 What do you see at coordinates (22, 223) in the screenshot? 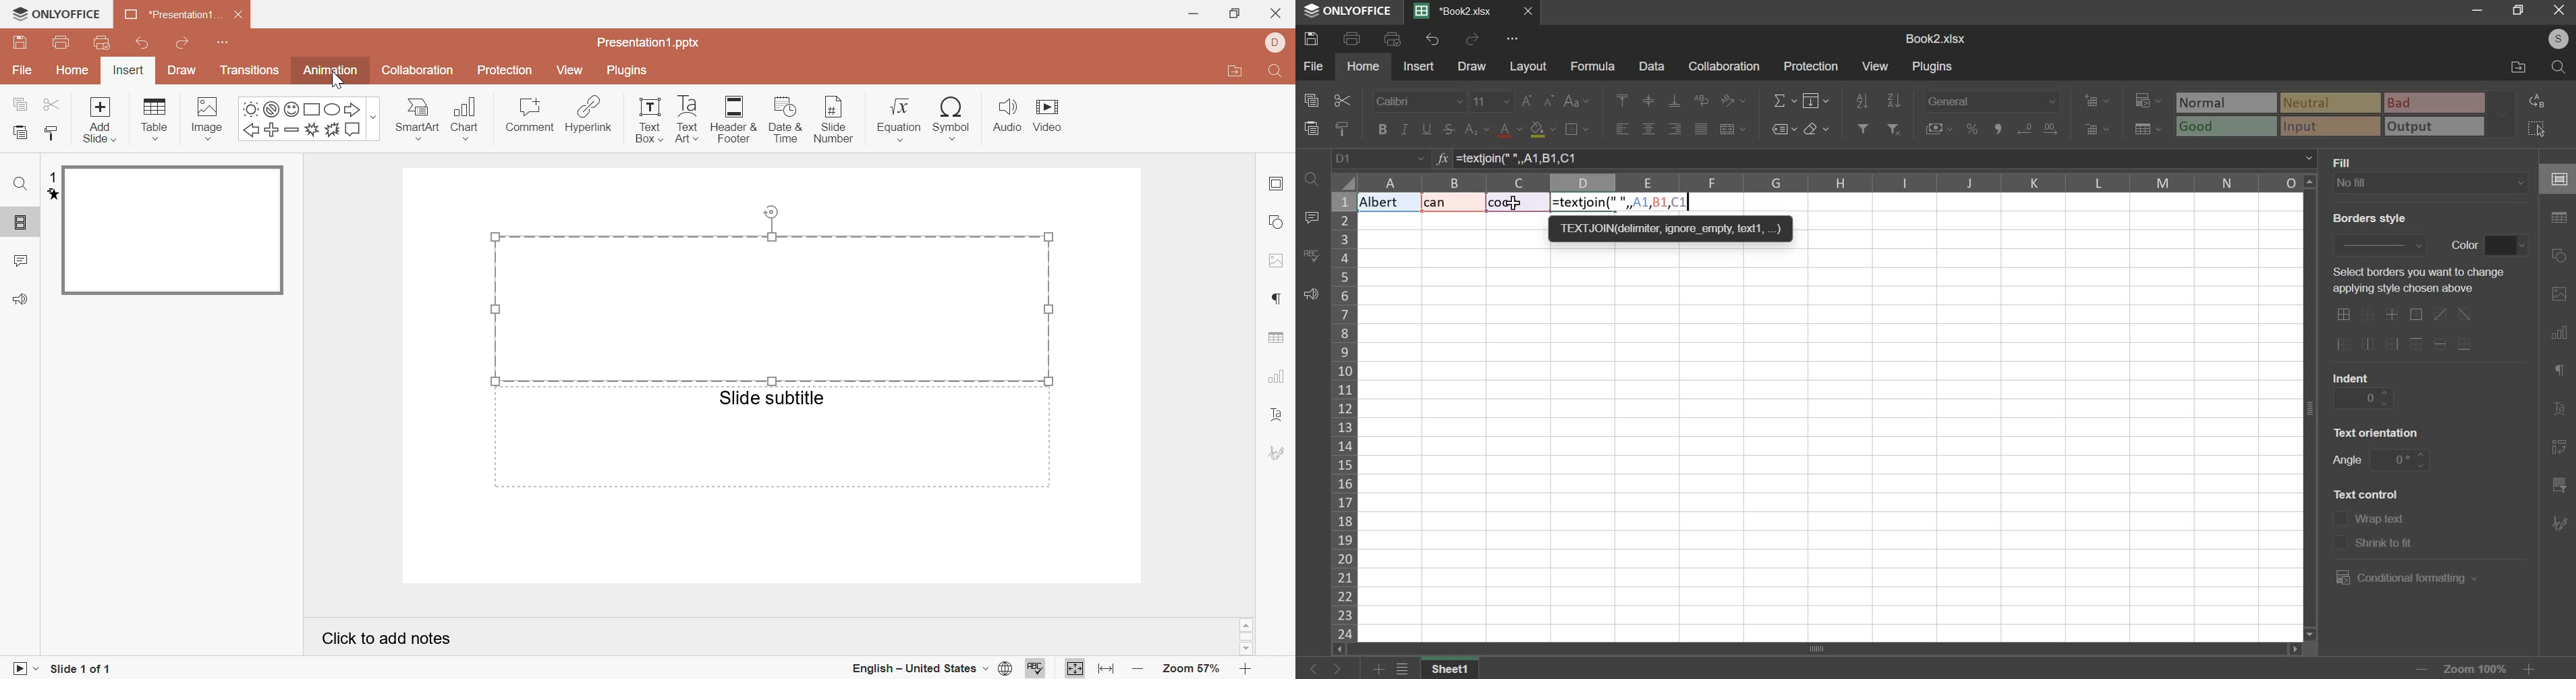
I see `slide` at bounding box center [22, 223].